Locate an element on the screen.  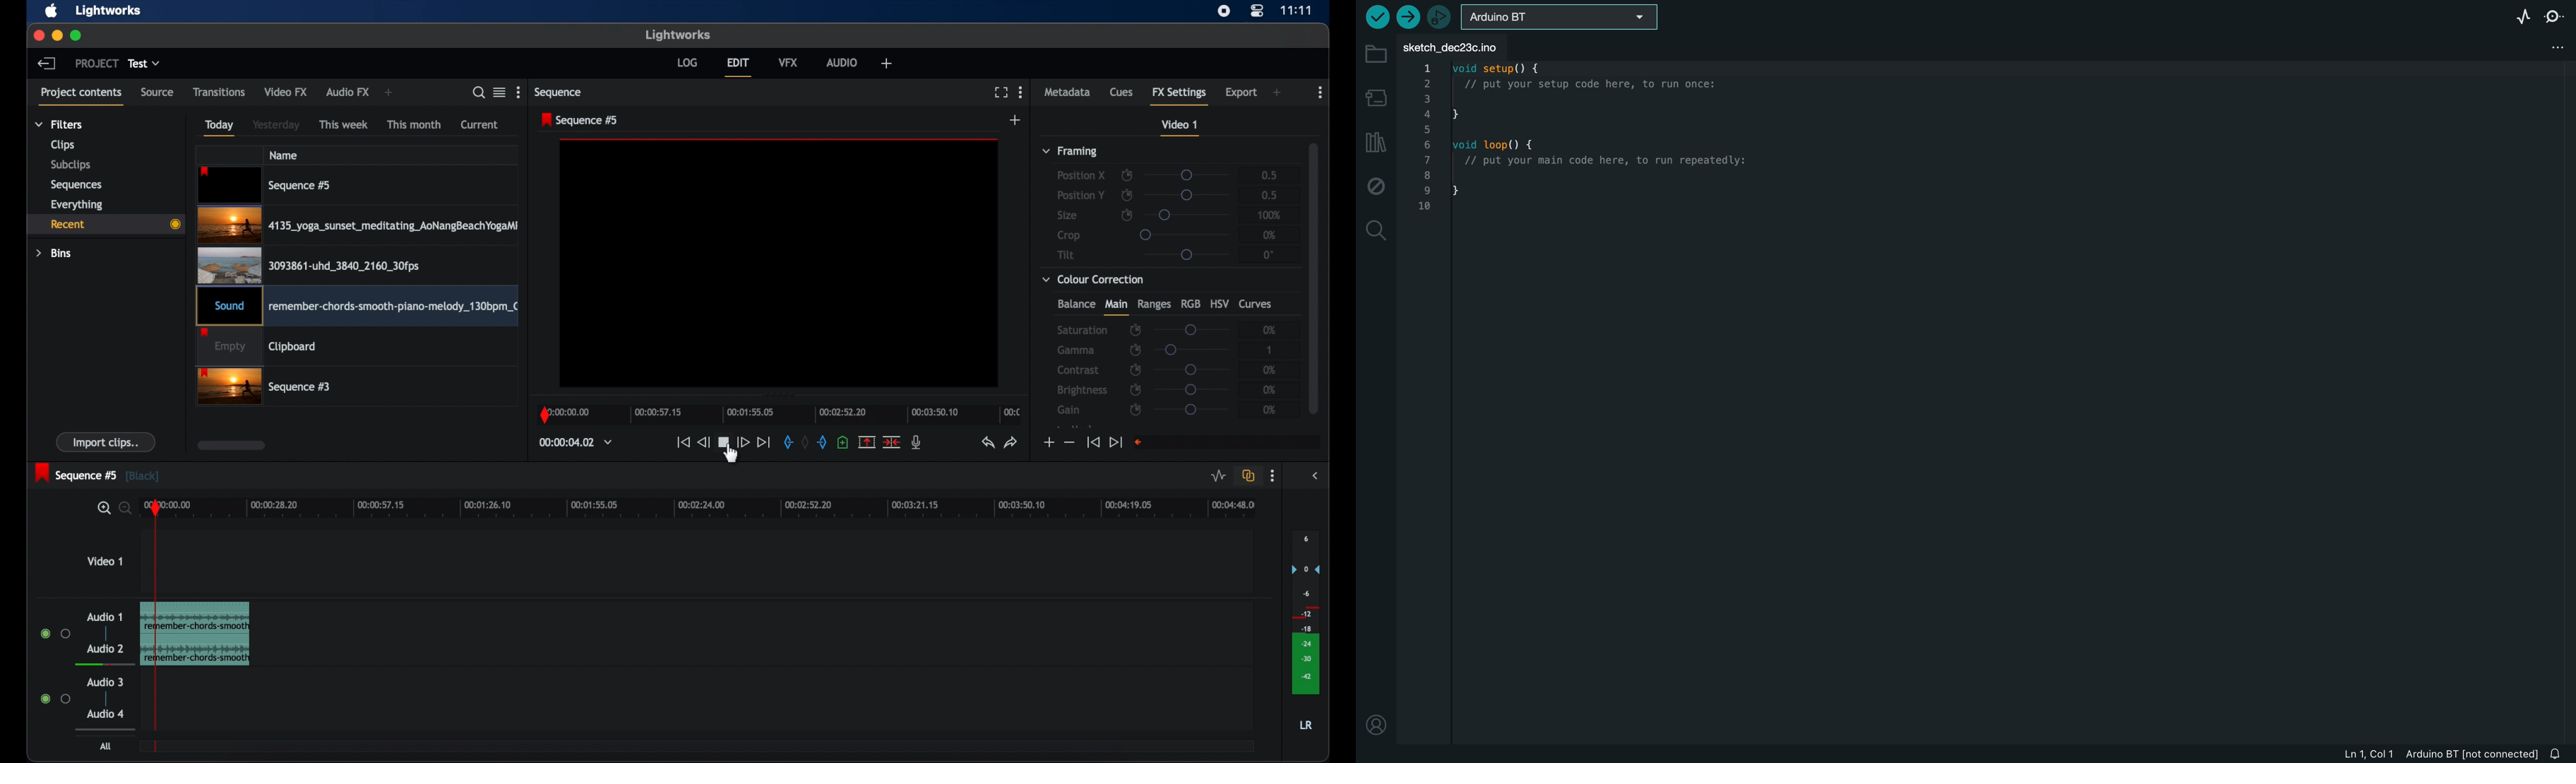
0.5 is located at coordinates (1270, 195).